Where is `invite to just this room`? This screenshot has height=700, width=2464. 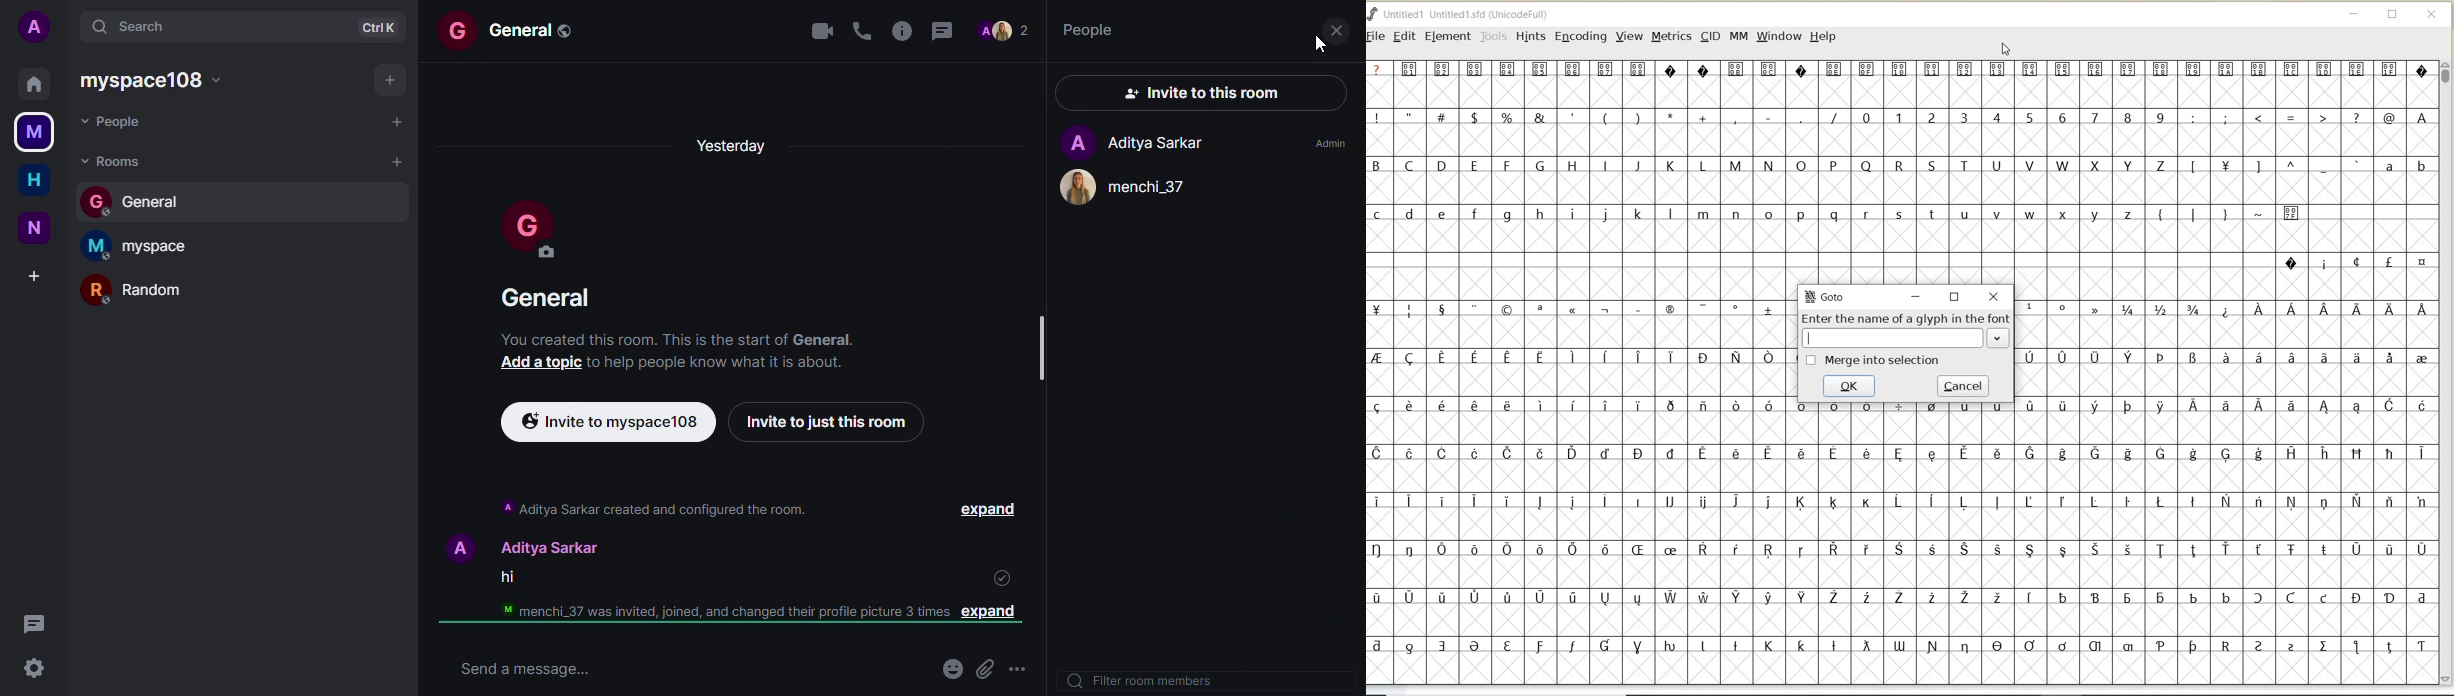
invite to just this room is located at coordinates (830, 422).